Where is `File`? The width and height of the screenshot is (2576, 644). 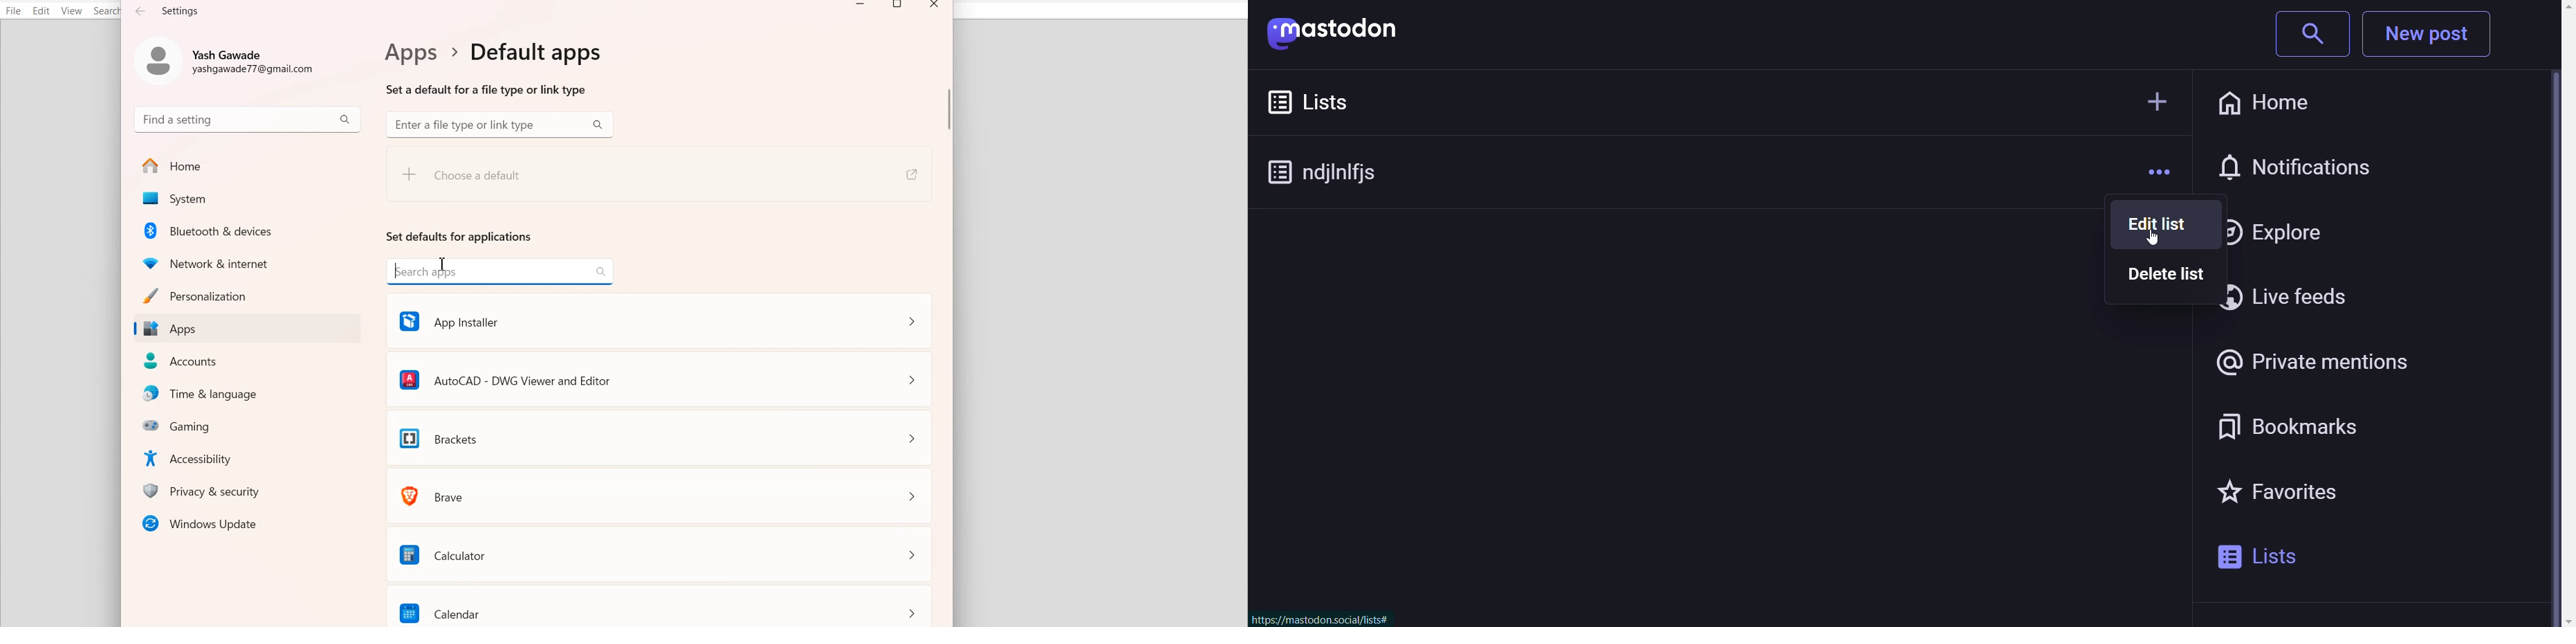 File is located at coordinates (14, 10).